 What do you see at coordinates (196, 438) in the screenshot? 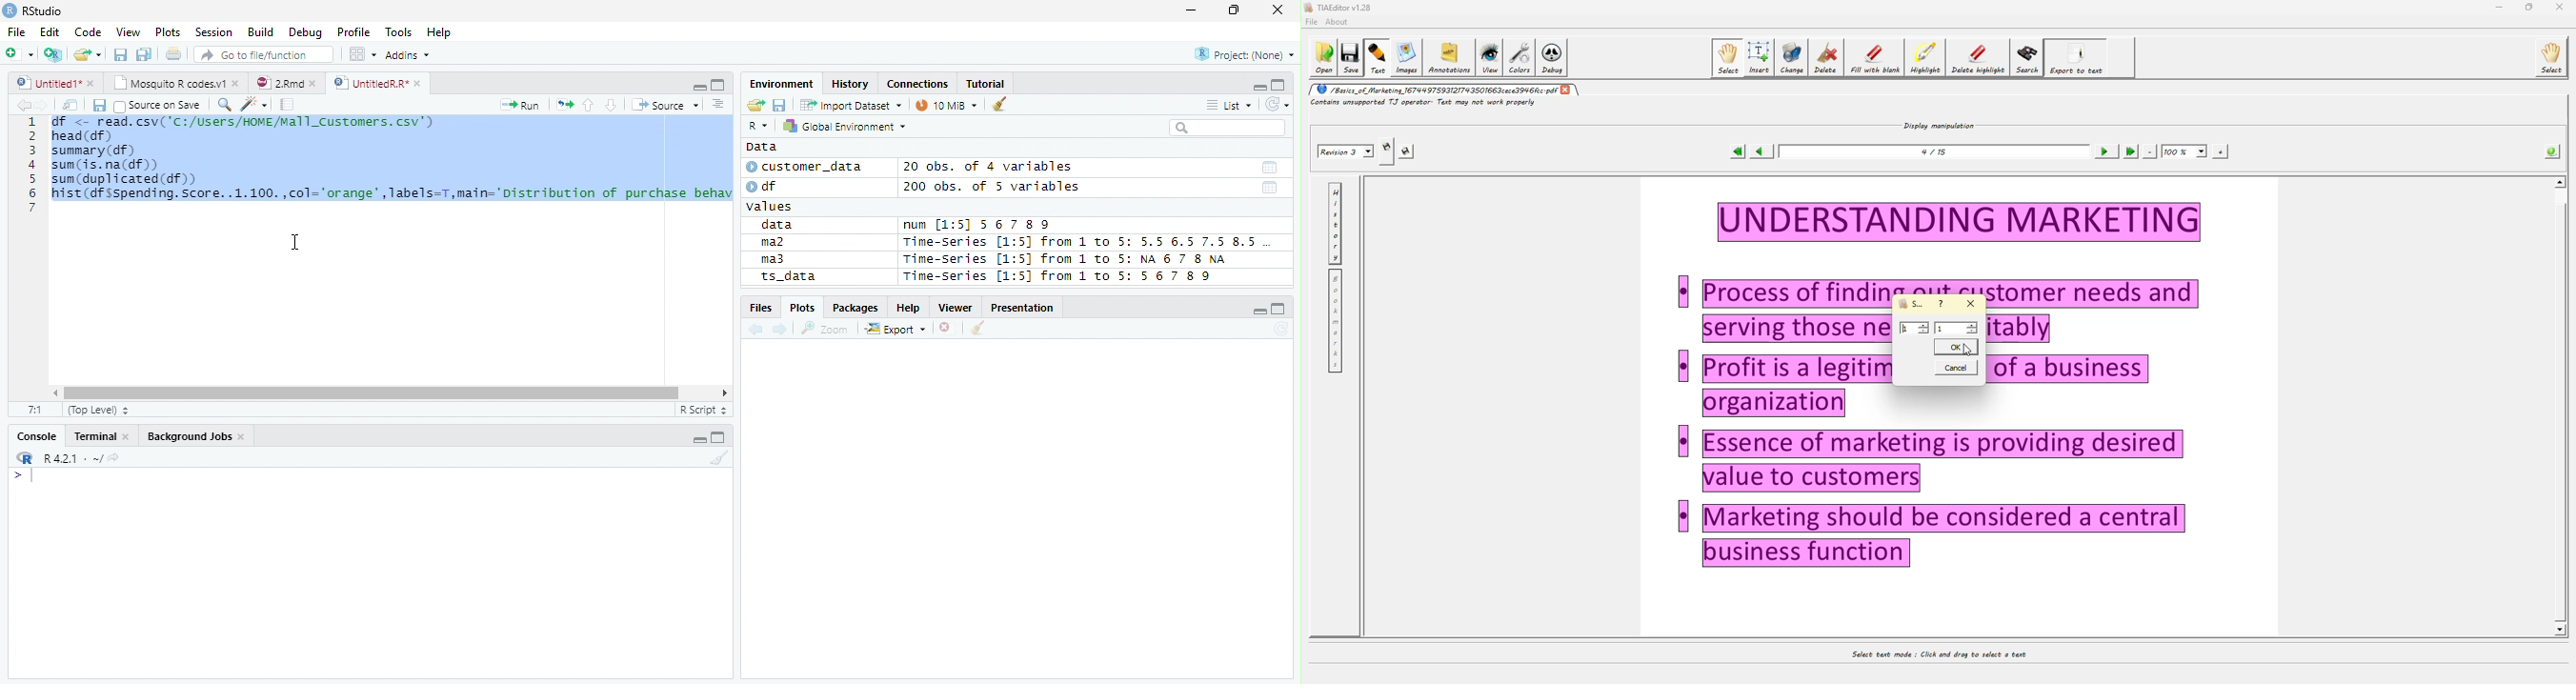
I see `Background jobs` at bounding box center [196, 438].